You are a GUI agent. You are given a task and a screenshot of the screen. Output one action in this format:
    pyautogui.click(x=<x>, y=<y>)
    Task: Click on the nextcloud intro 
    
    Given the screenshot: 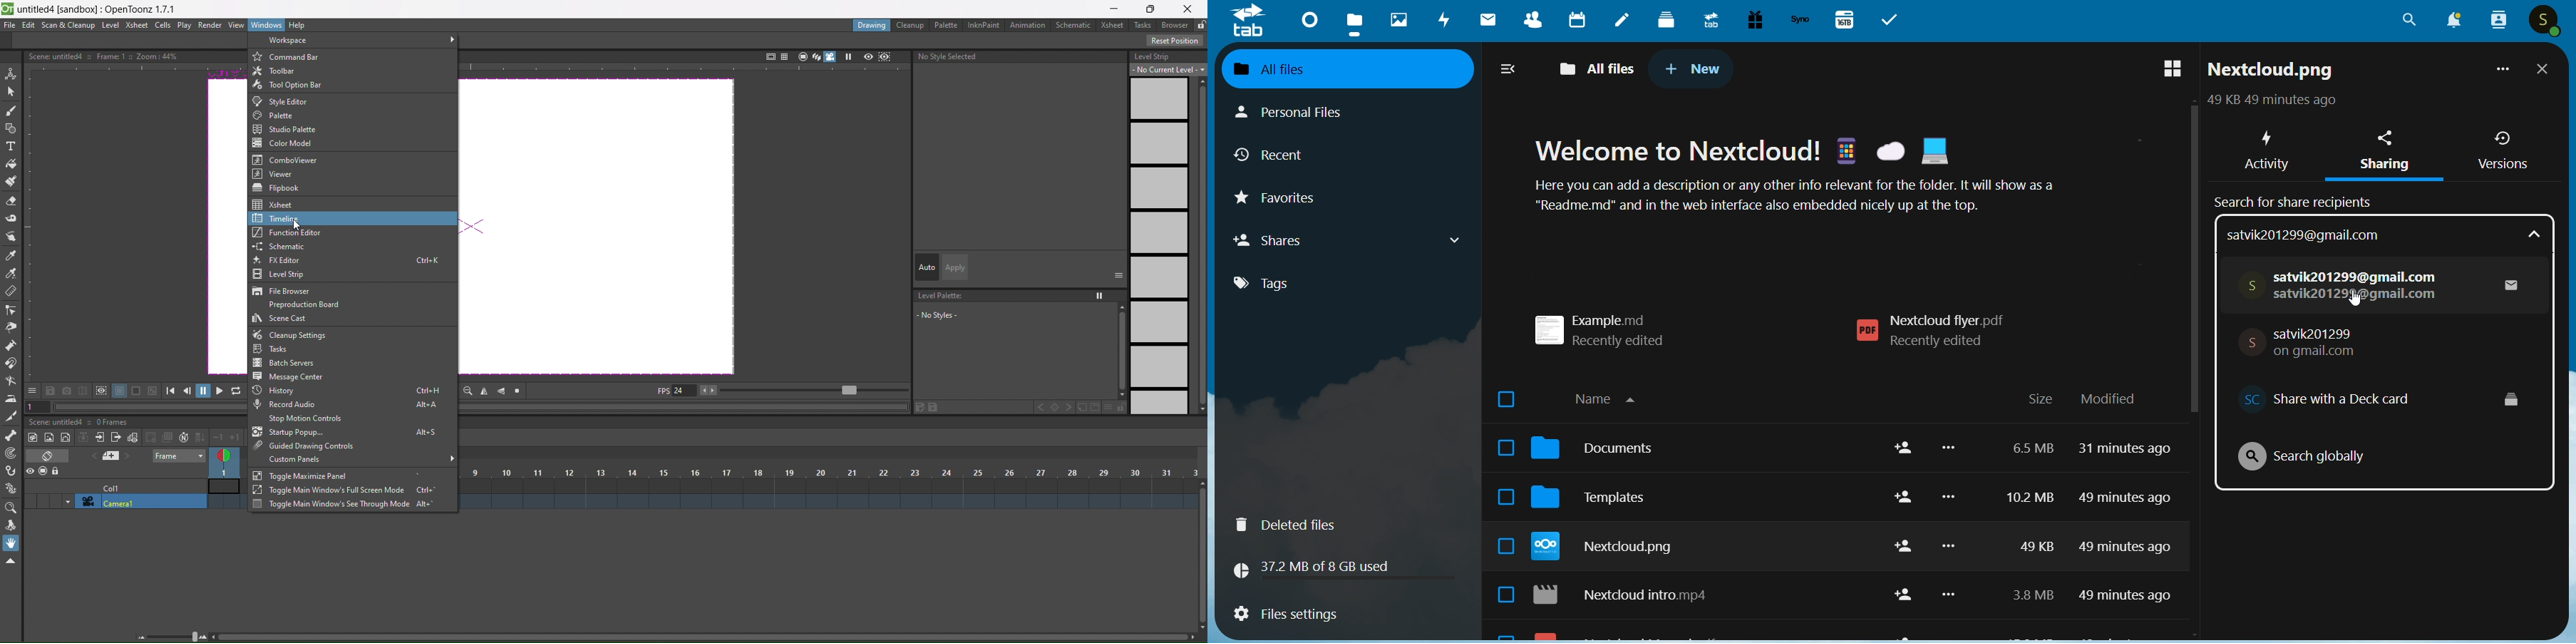 What is the action you would take?
    pyautogui.click(x=1629, y=597)
    